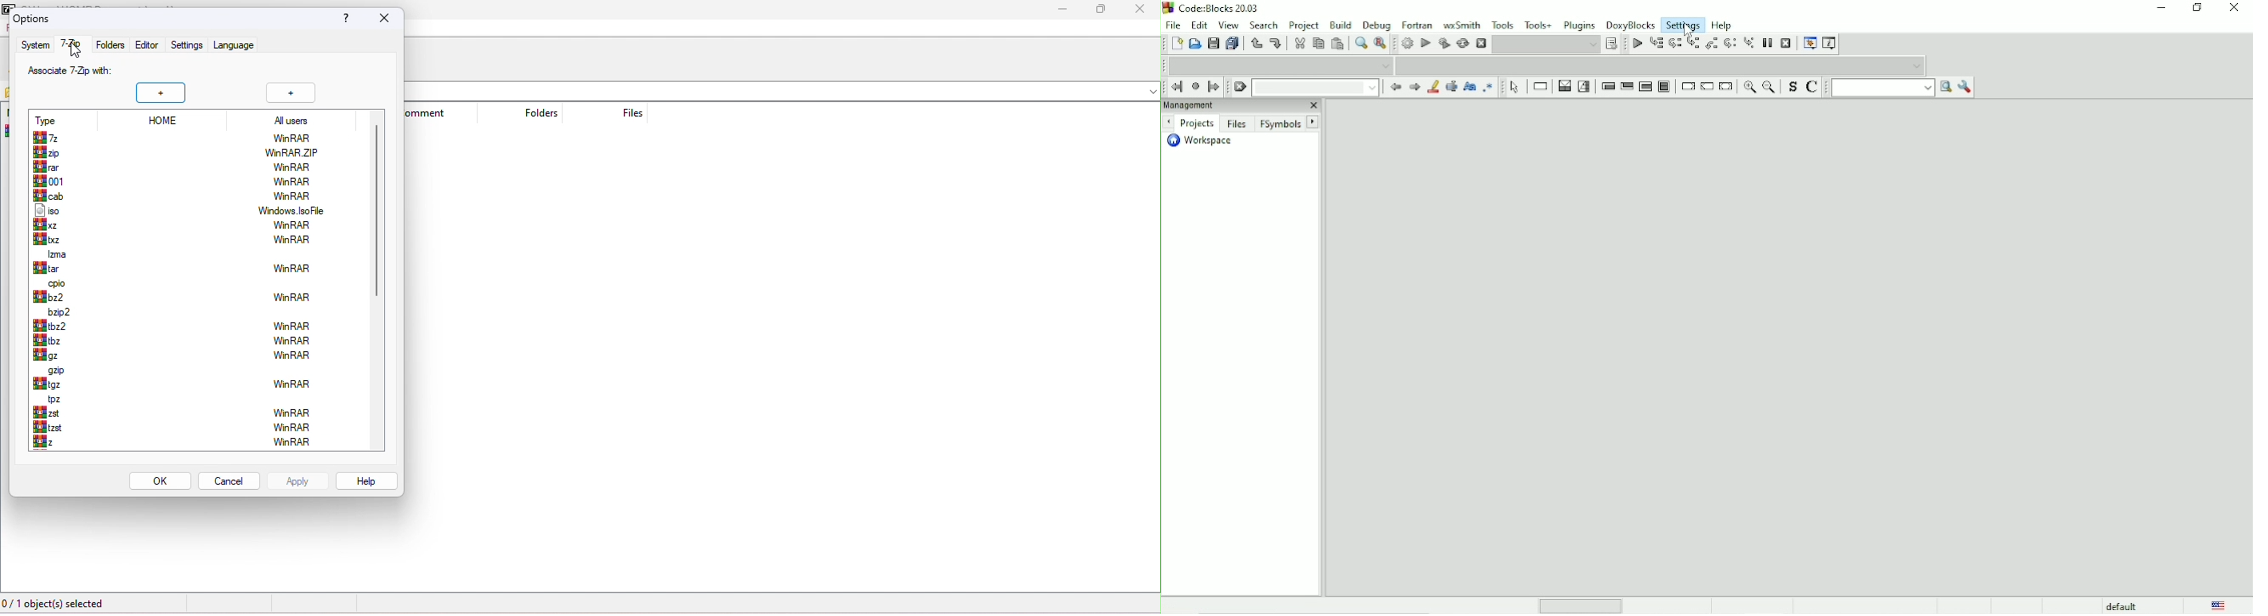 The image size is (2268, 616). I want to click on winrar, so click(293, 182).